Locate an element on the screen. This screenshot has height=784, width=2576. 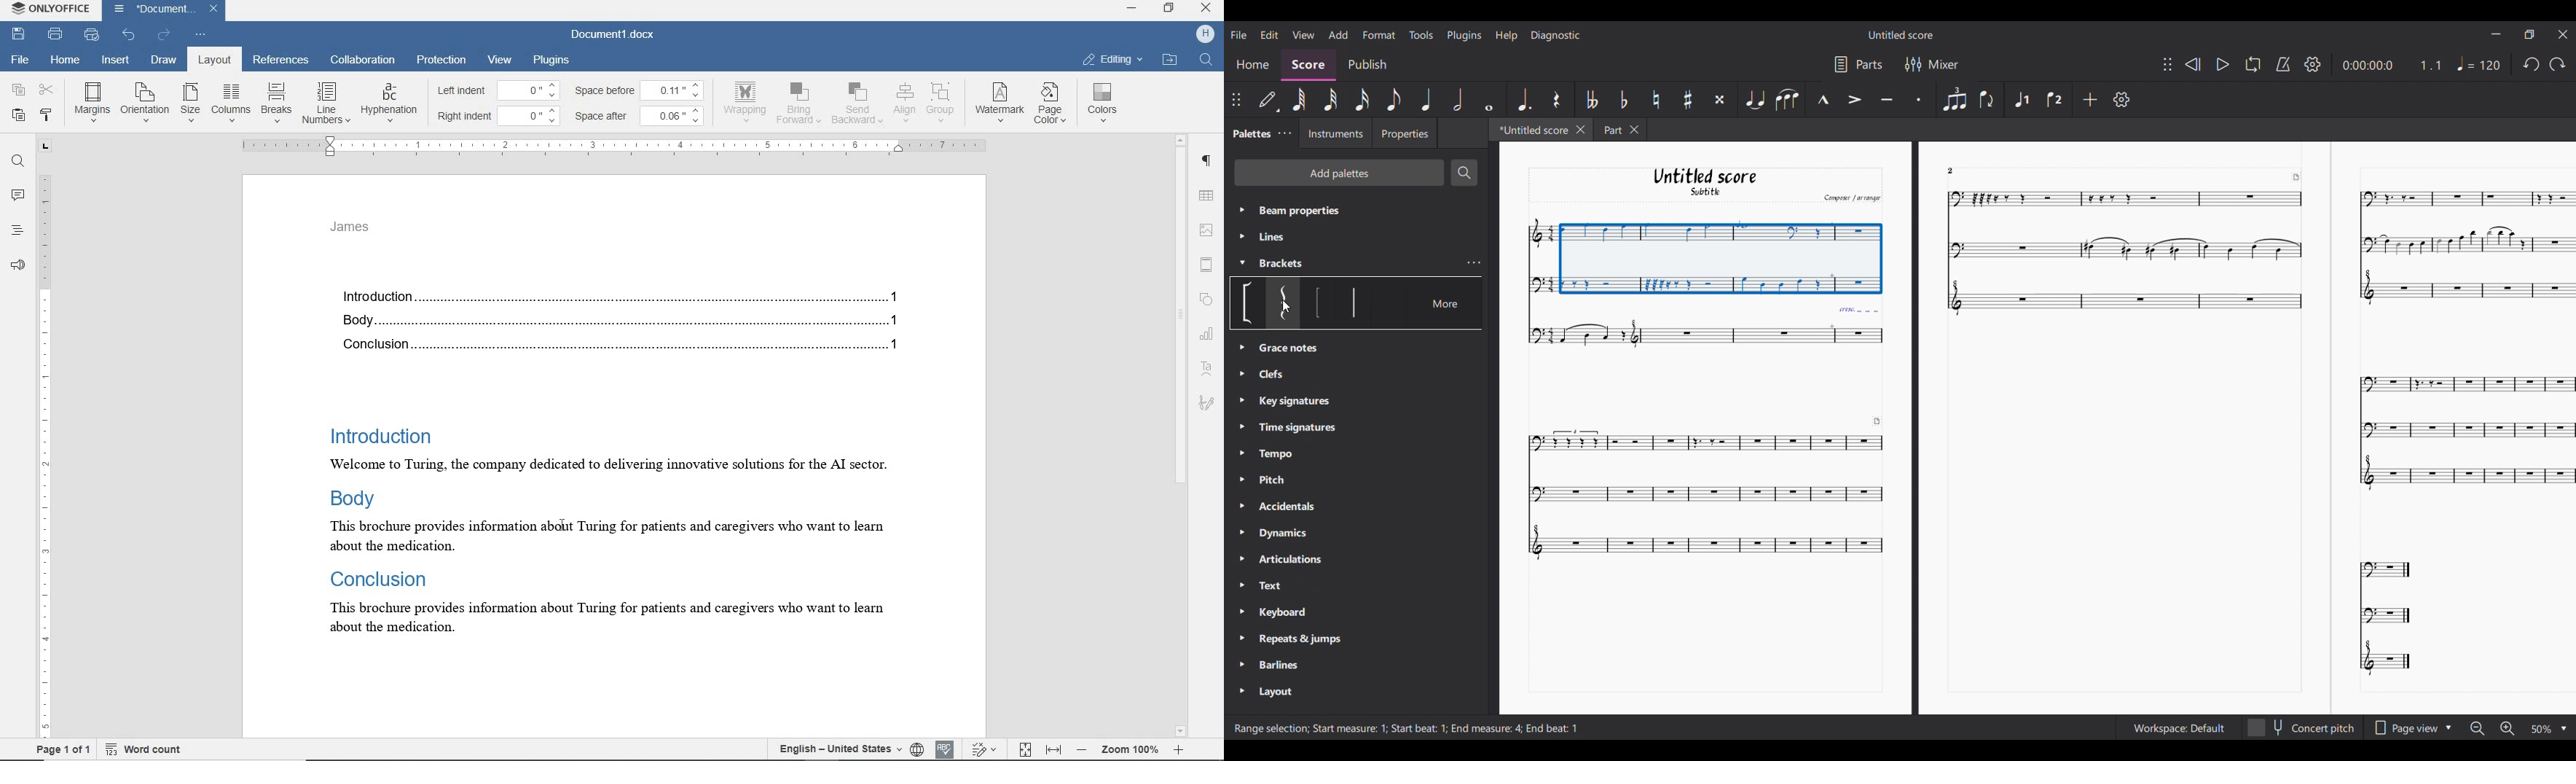
fit to page is located at coordinates (1024, 748).